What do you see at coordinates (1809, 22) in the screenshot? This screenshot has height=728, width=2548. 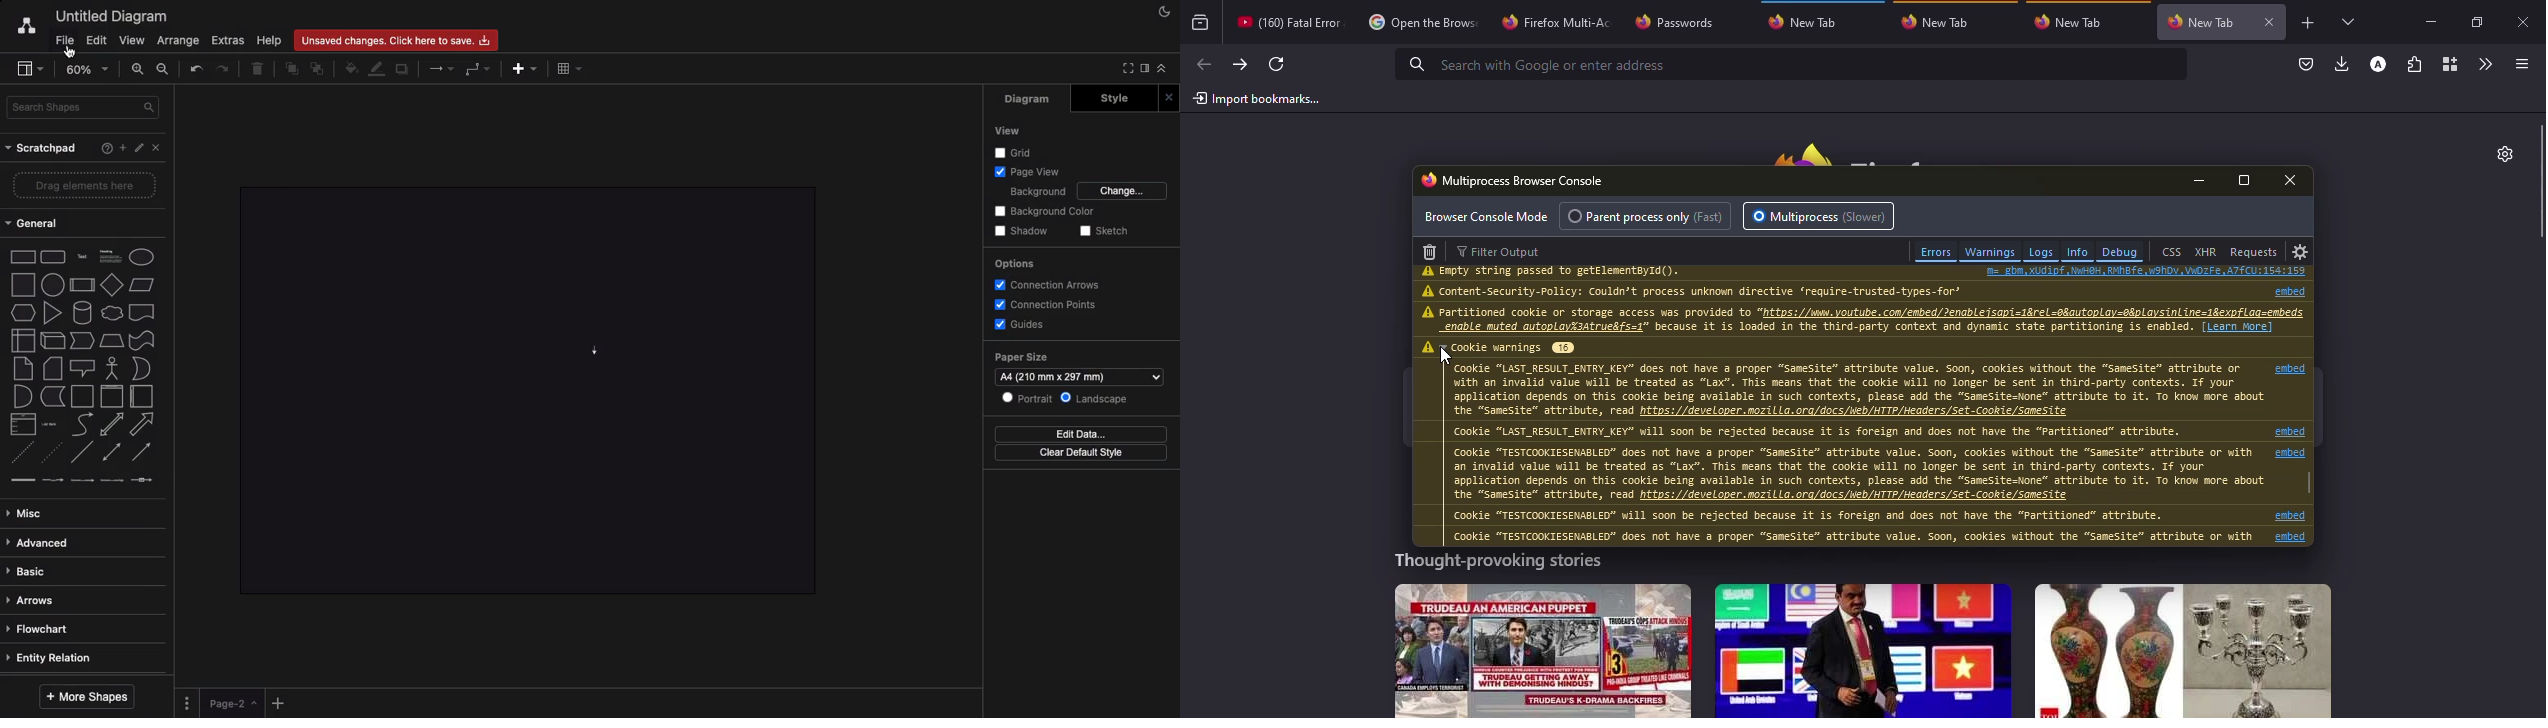 I see `tab` at bounding box center [1809, 22].